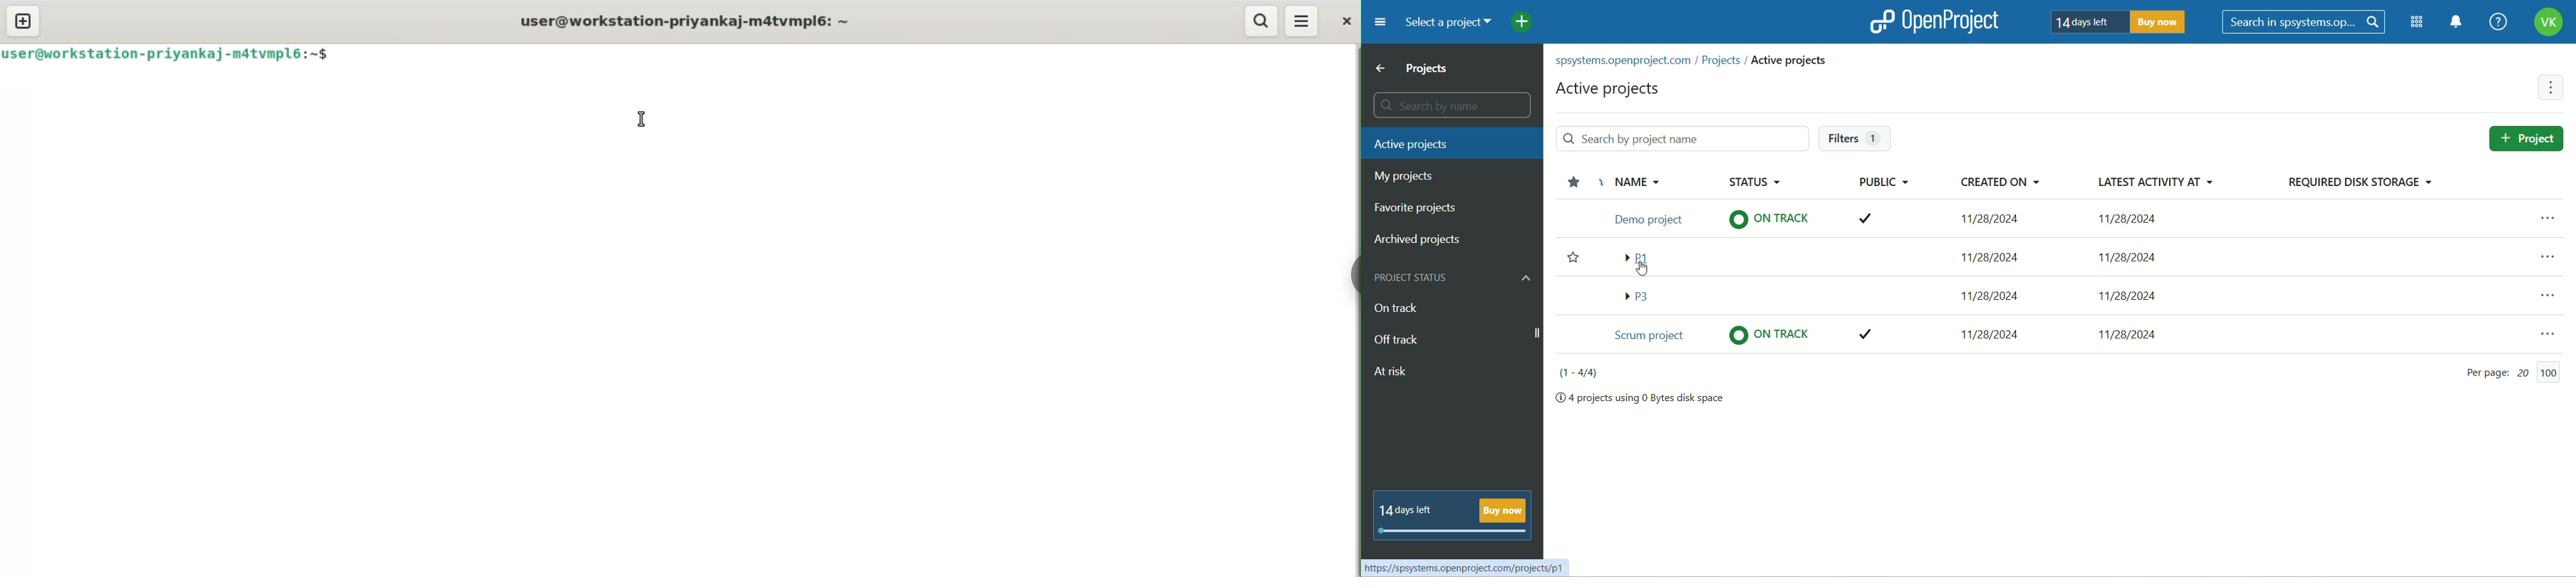  Describe the element at coordinates (172, 54) in the screenshot. I see `user@workstation-priyankaj-m4tvmpl6:-$` at that location.